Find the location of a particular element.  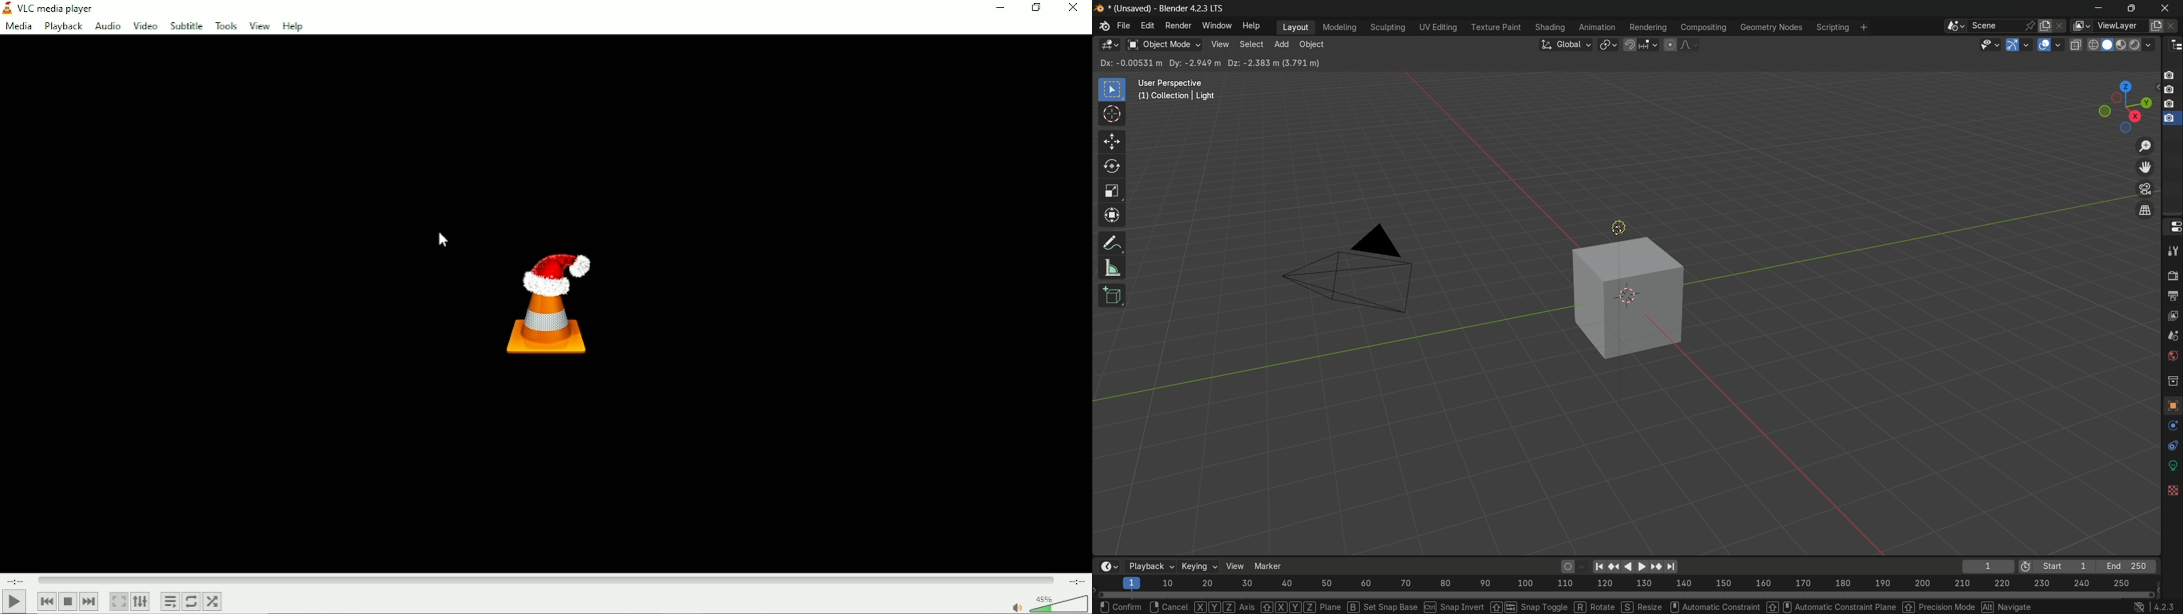

Play is located at coordinates (15, 602).